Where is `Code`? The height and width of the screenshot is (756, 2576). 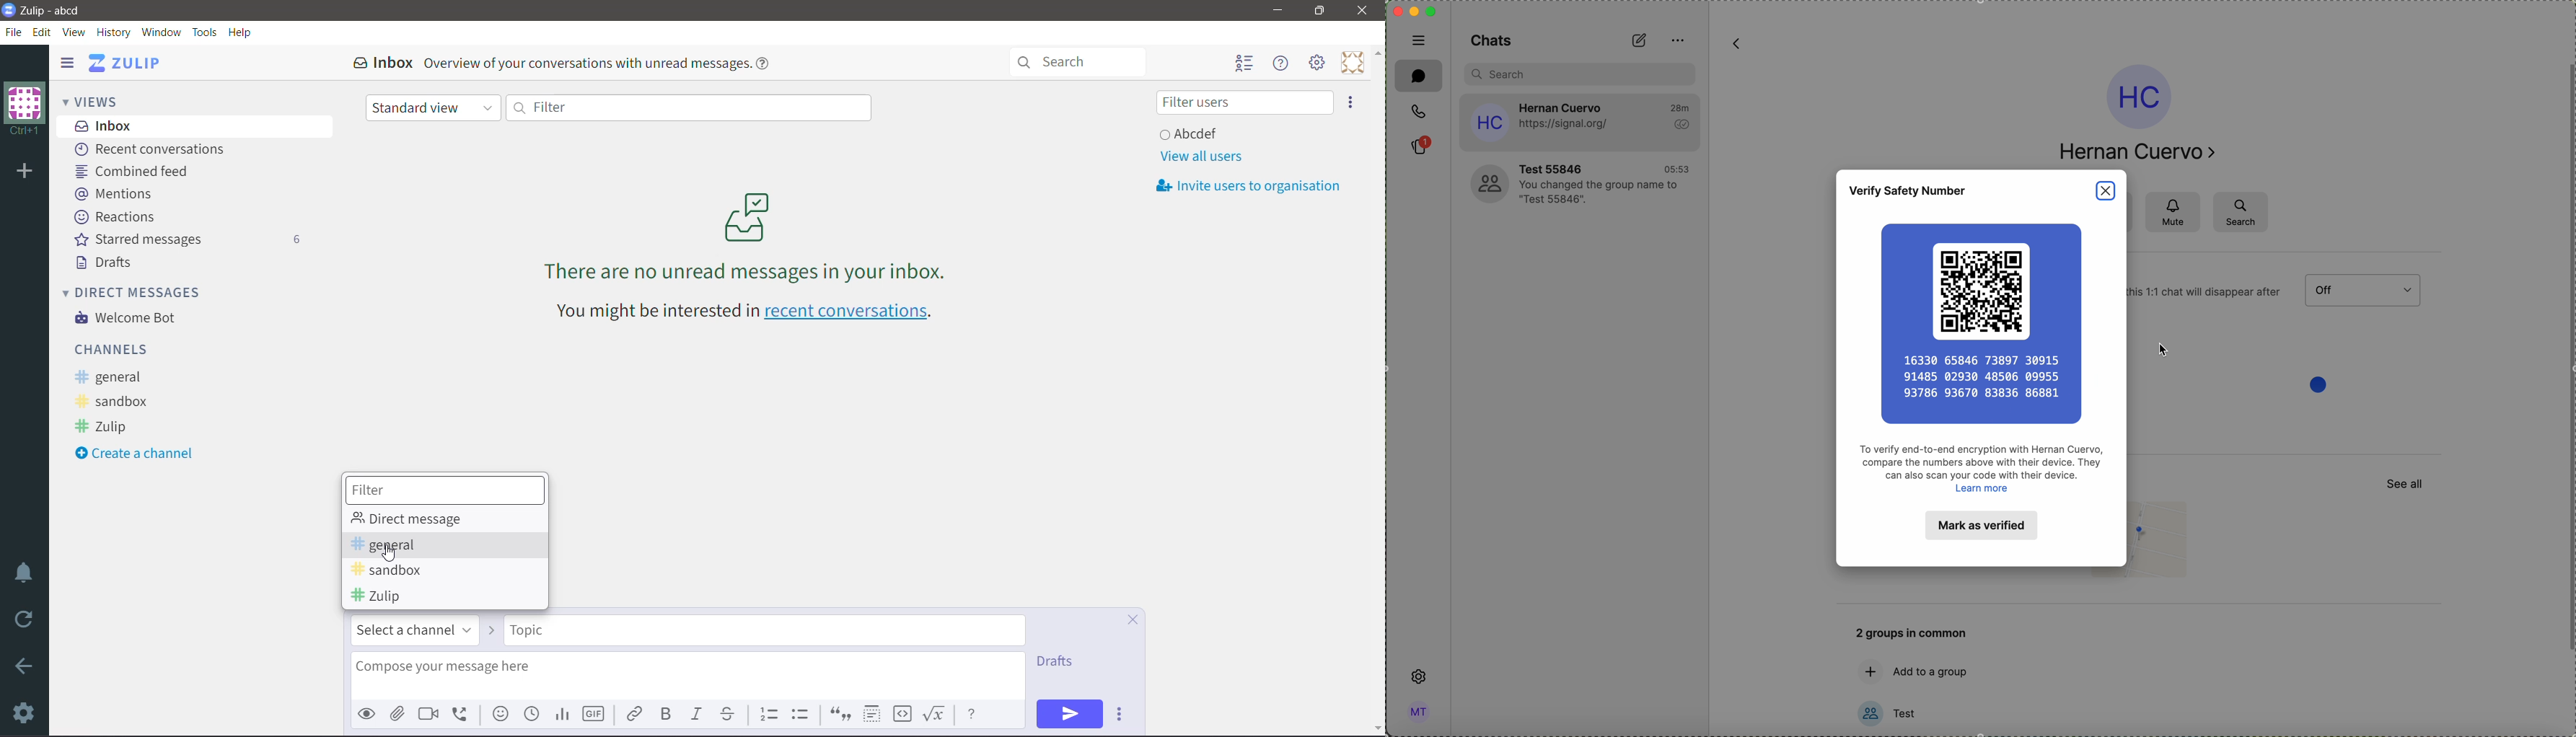 Code is located at coordinates (902, 715).